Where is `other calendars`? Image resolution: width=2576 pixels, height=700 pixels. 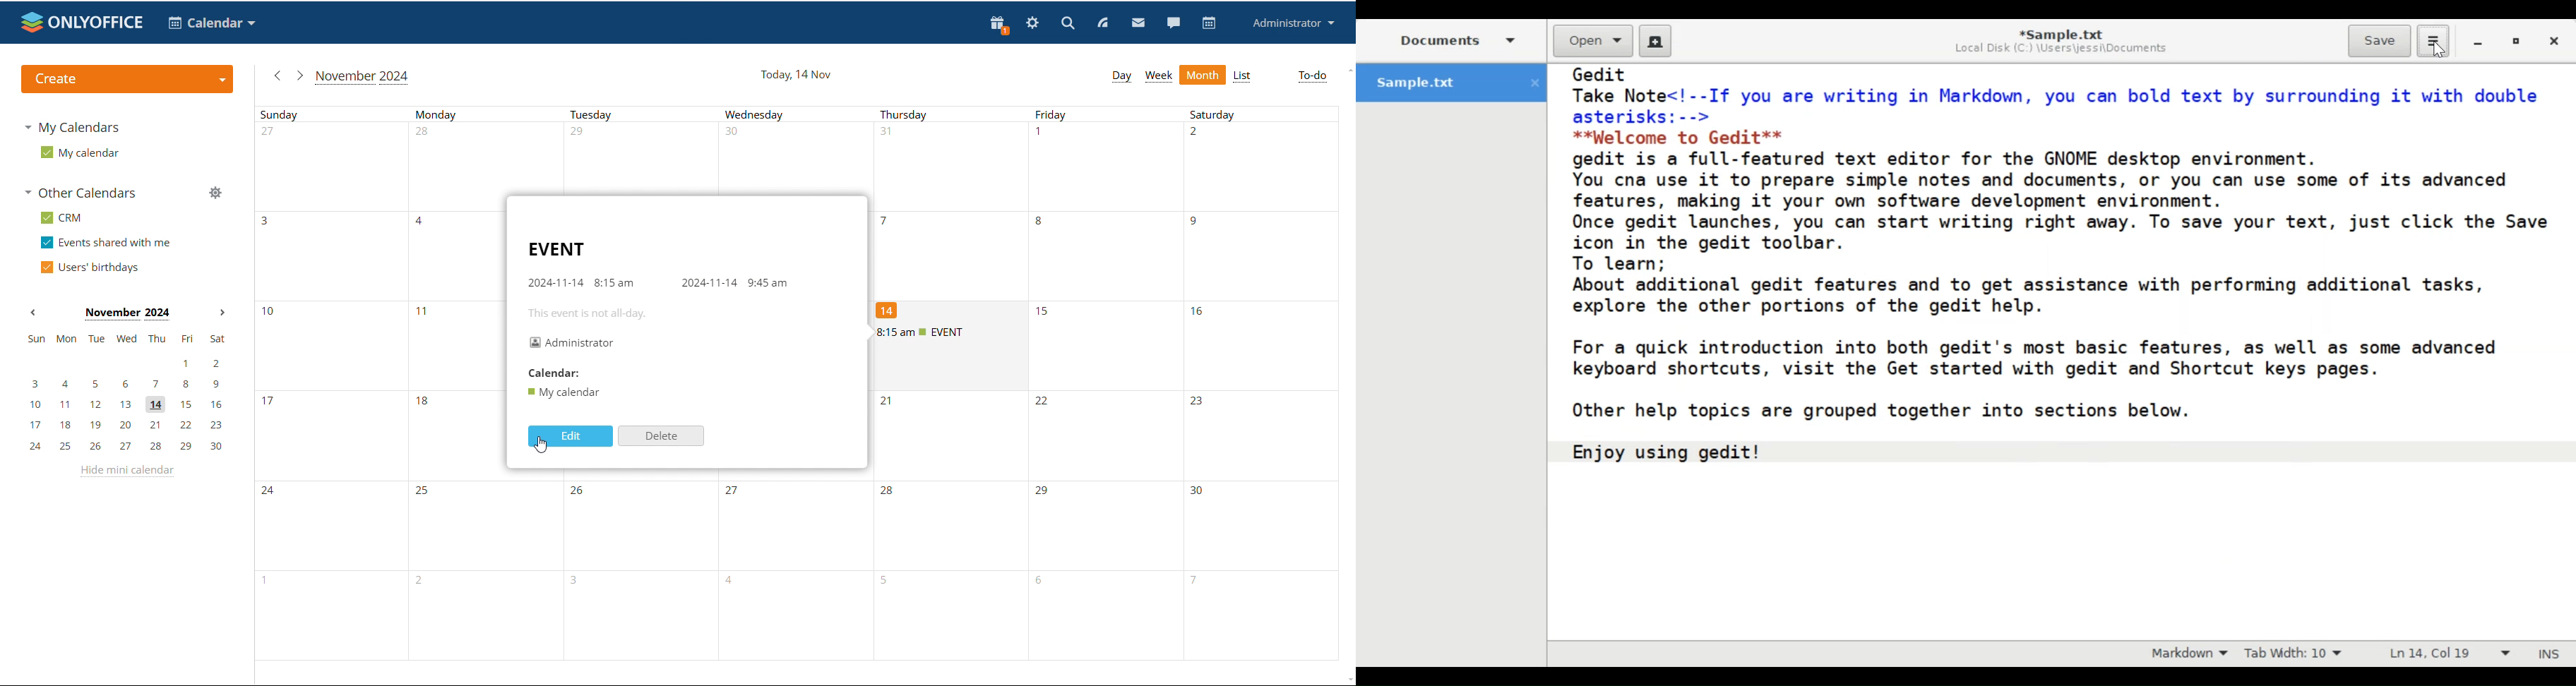
other calendars is located at coordinates (83, 192).